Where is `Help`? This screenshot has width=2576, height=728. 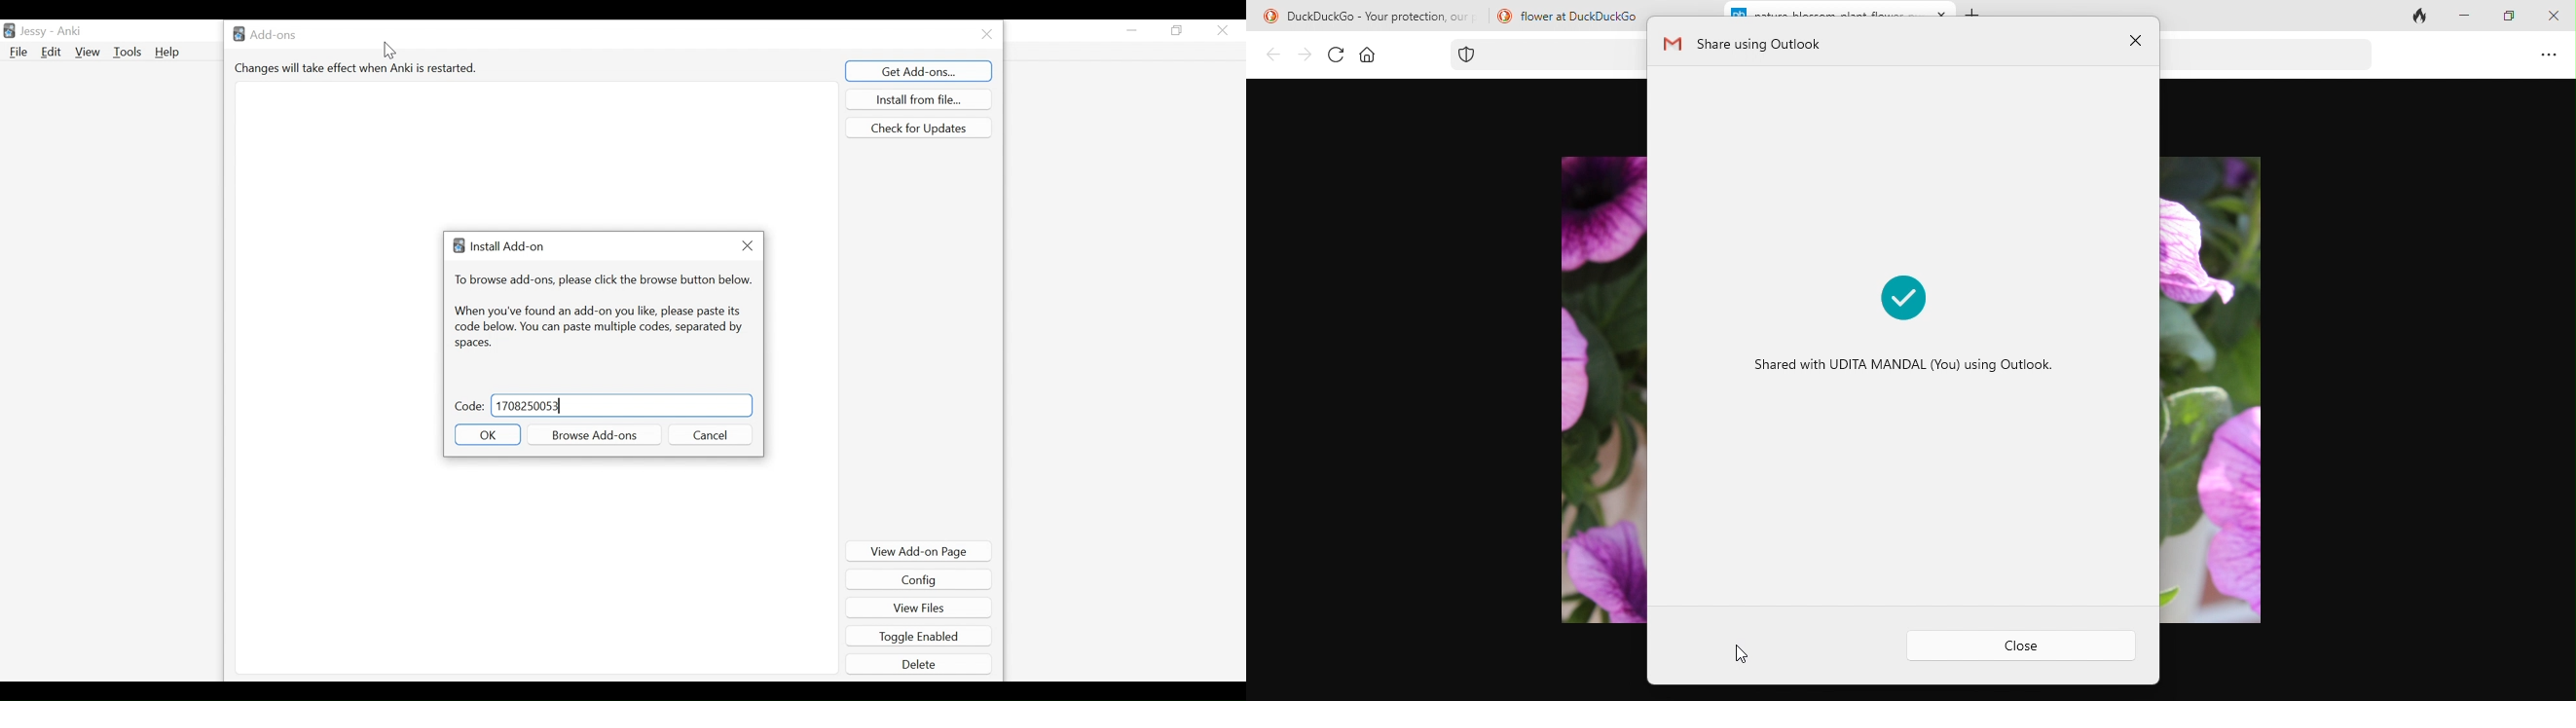 Help is located at coordinates (170, 53).